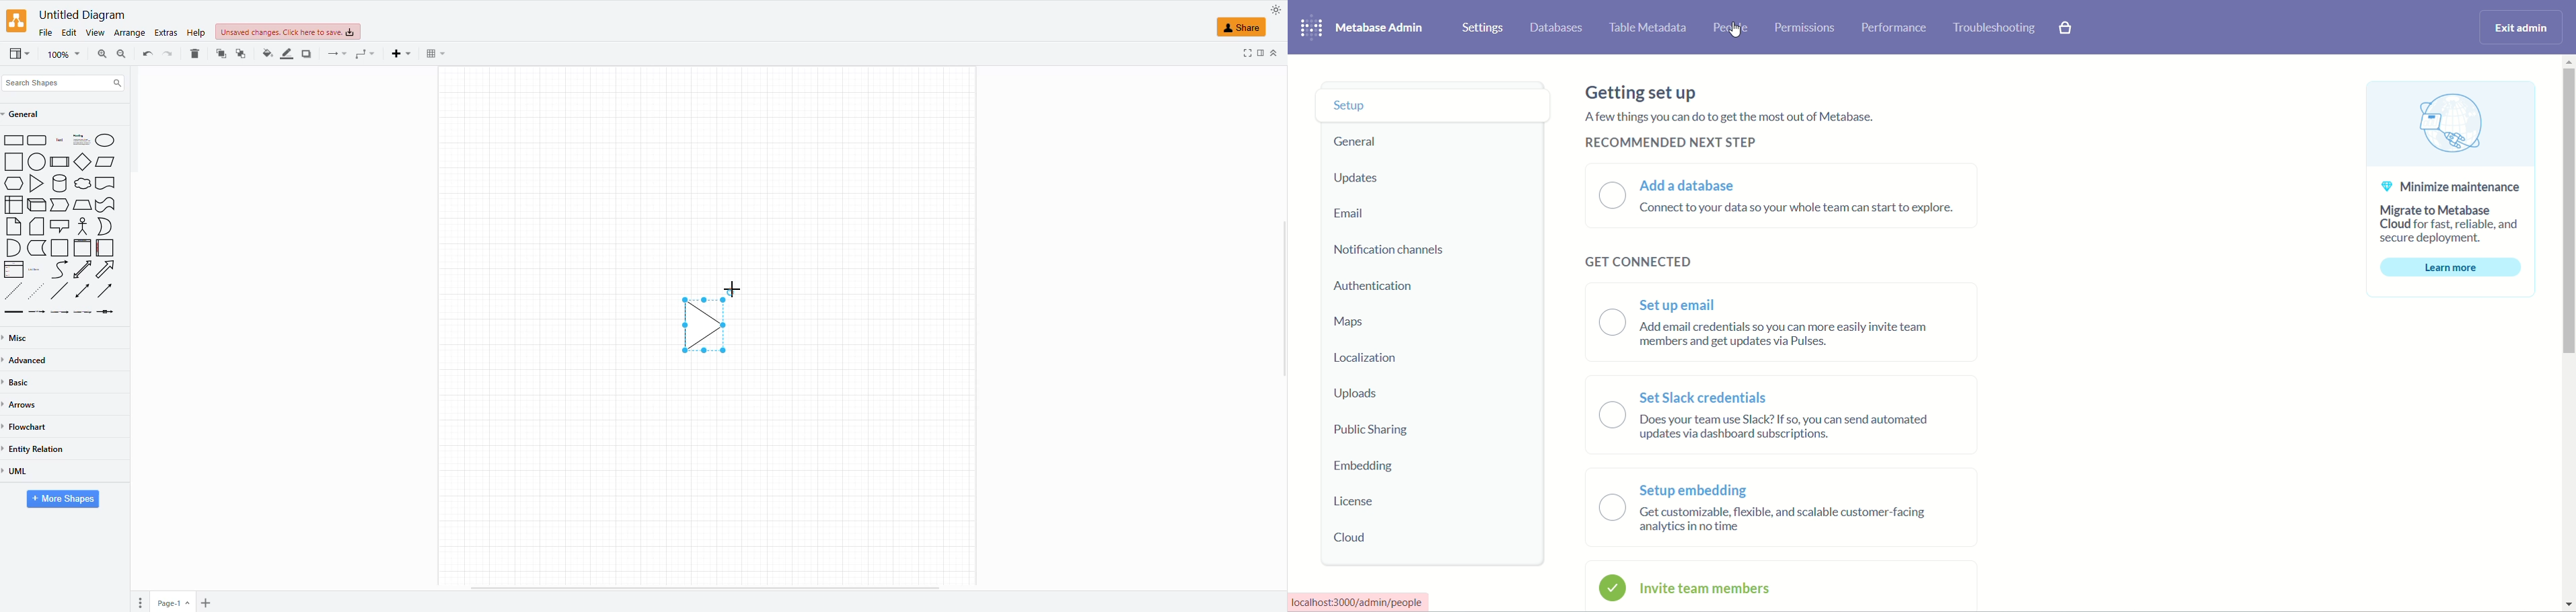 The width and height of the screenshot is (2576, 616). I want to click on vertical scroll bar, so click(2568, 333).